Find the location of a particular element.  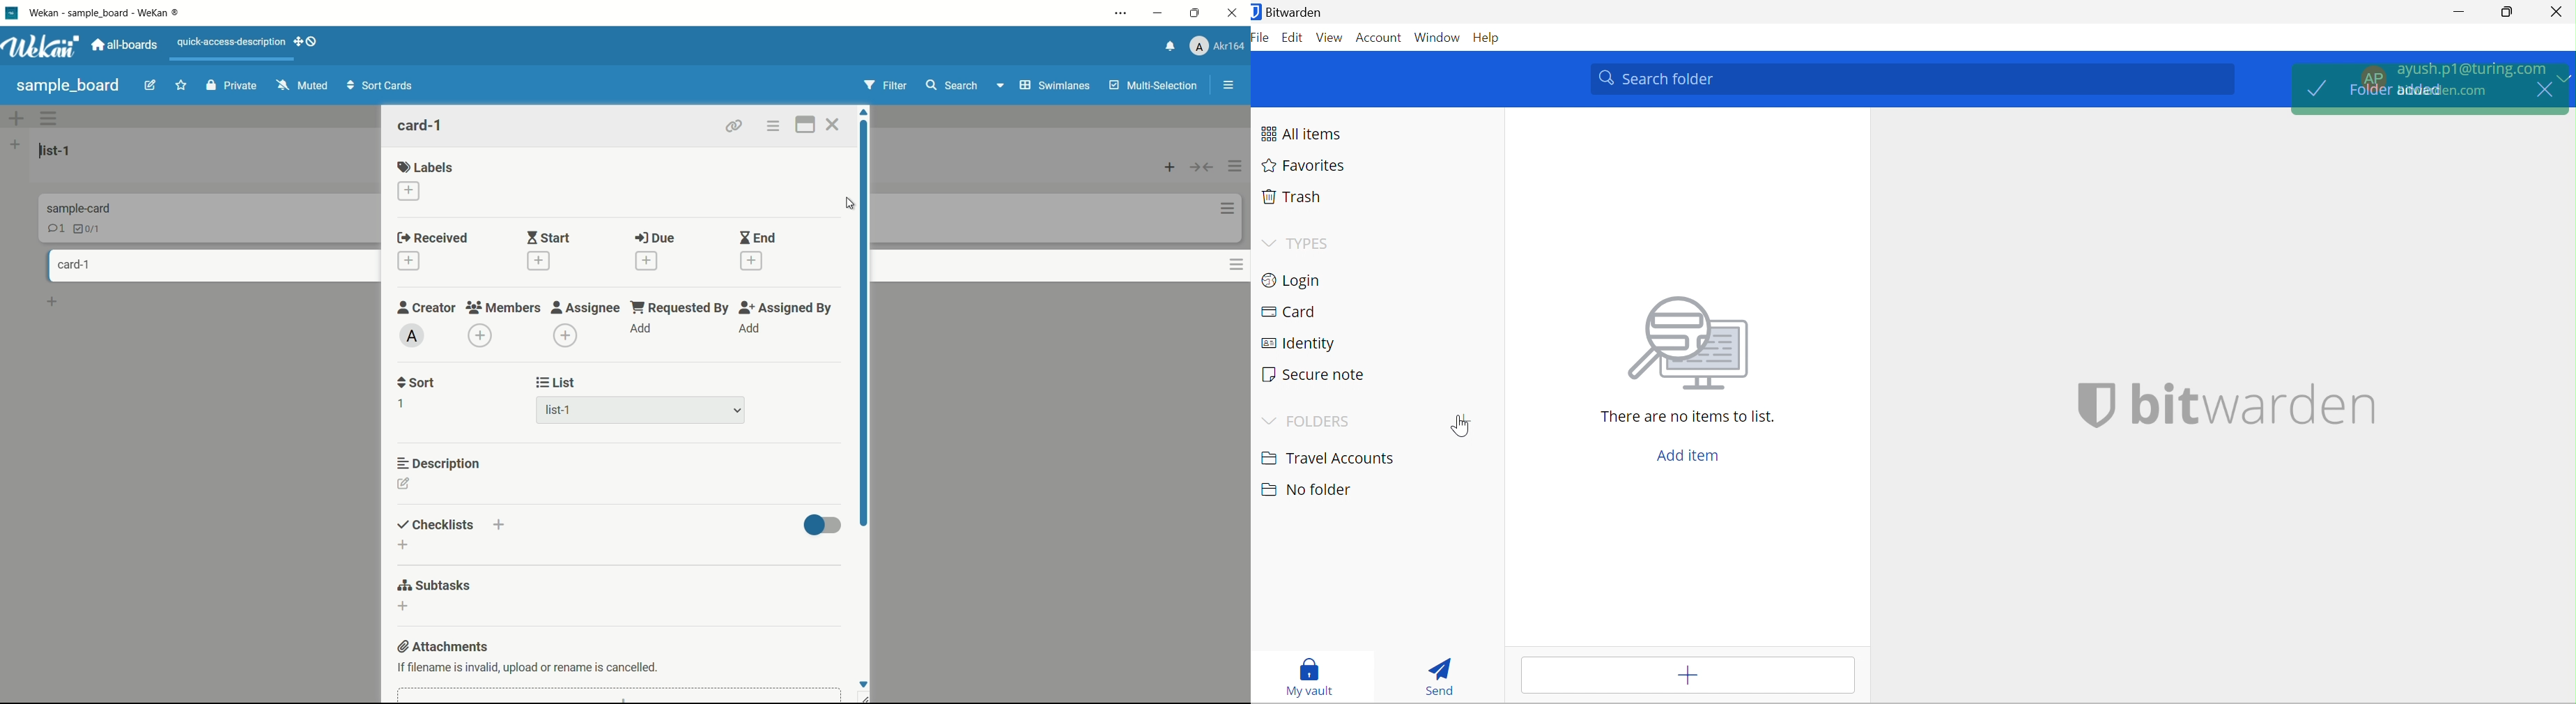

received is located at coordinates (432, 237).